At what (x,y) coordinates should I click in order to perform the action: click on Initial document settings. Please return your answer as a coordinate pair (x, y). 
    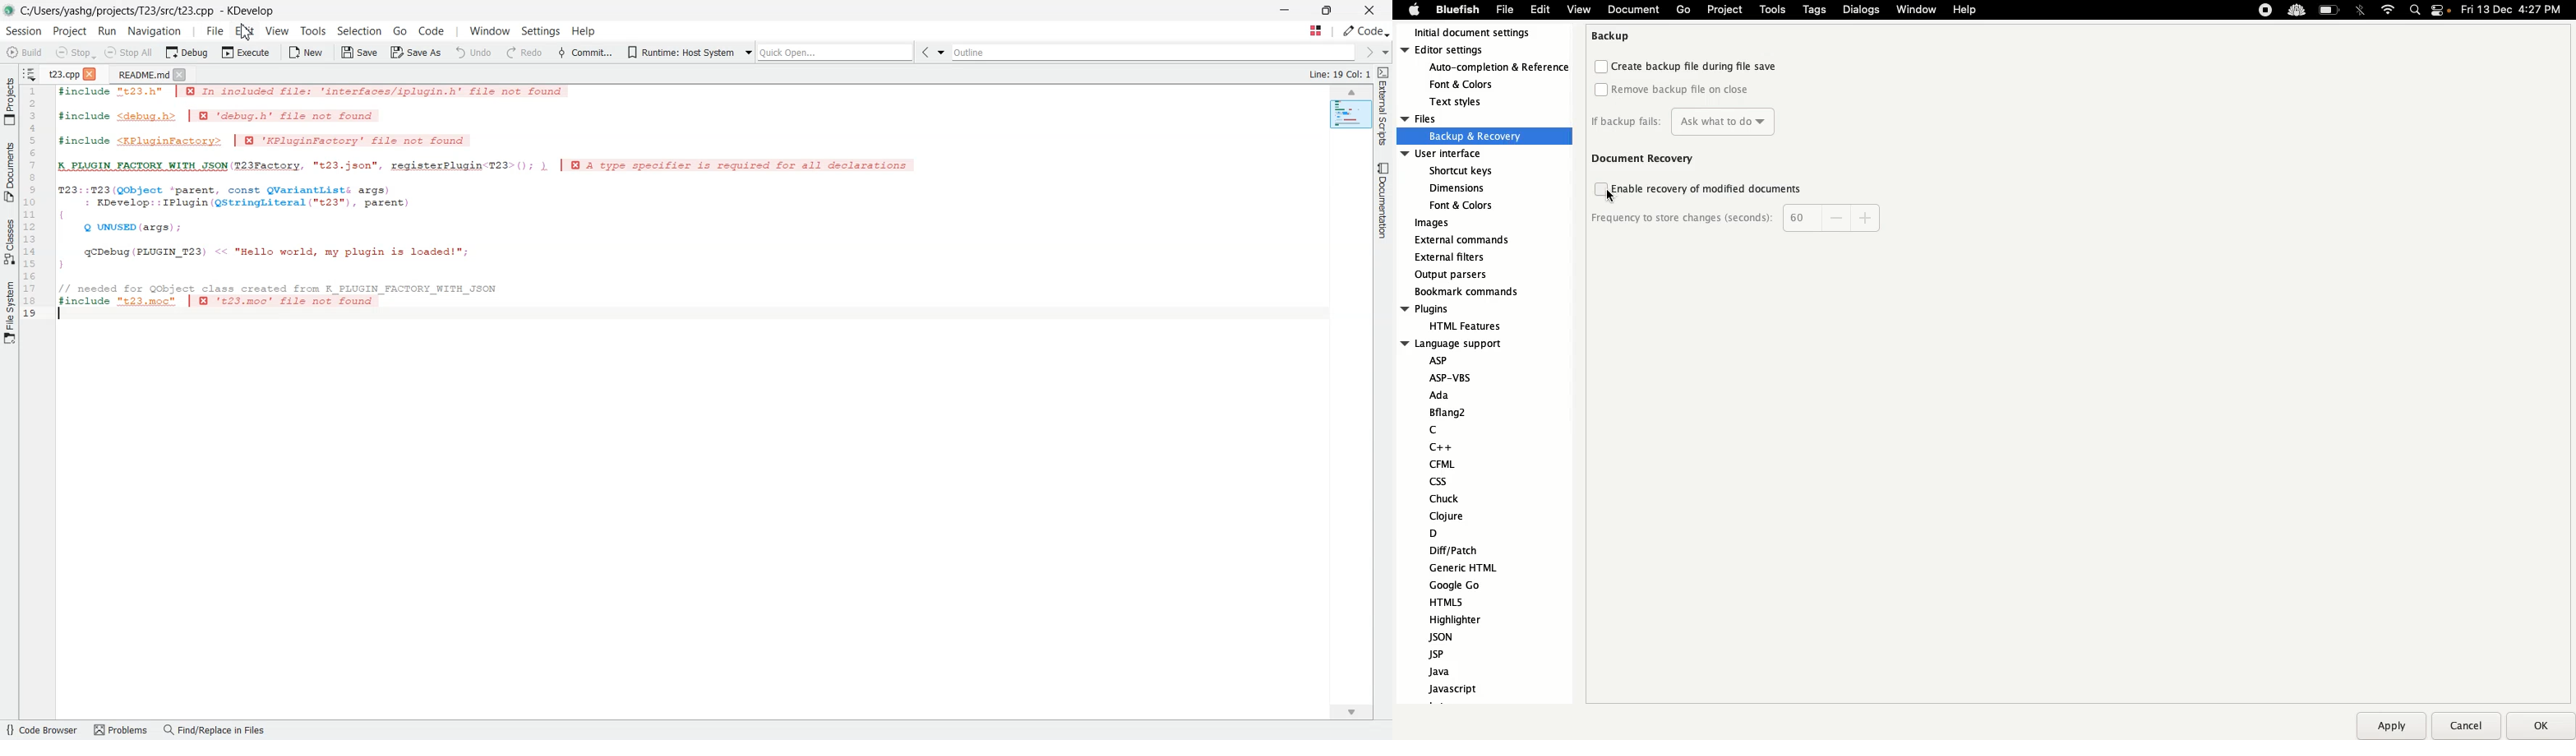
    Looking at the image, I should click on (1480, 33).